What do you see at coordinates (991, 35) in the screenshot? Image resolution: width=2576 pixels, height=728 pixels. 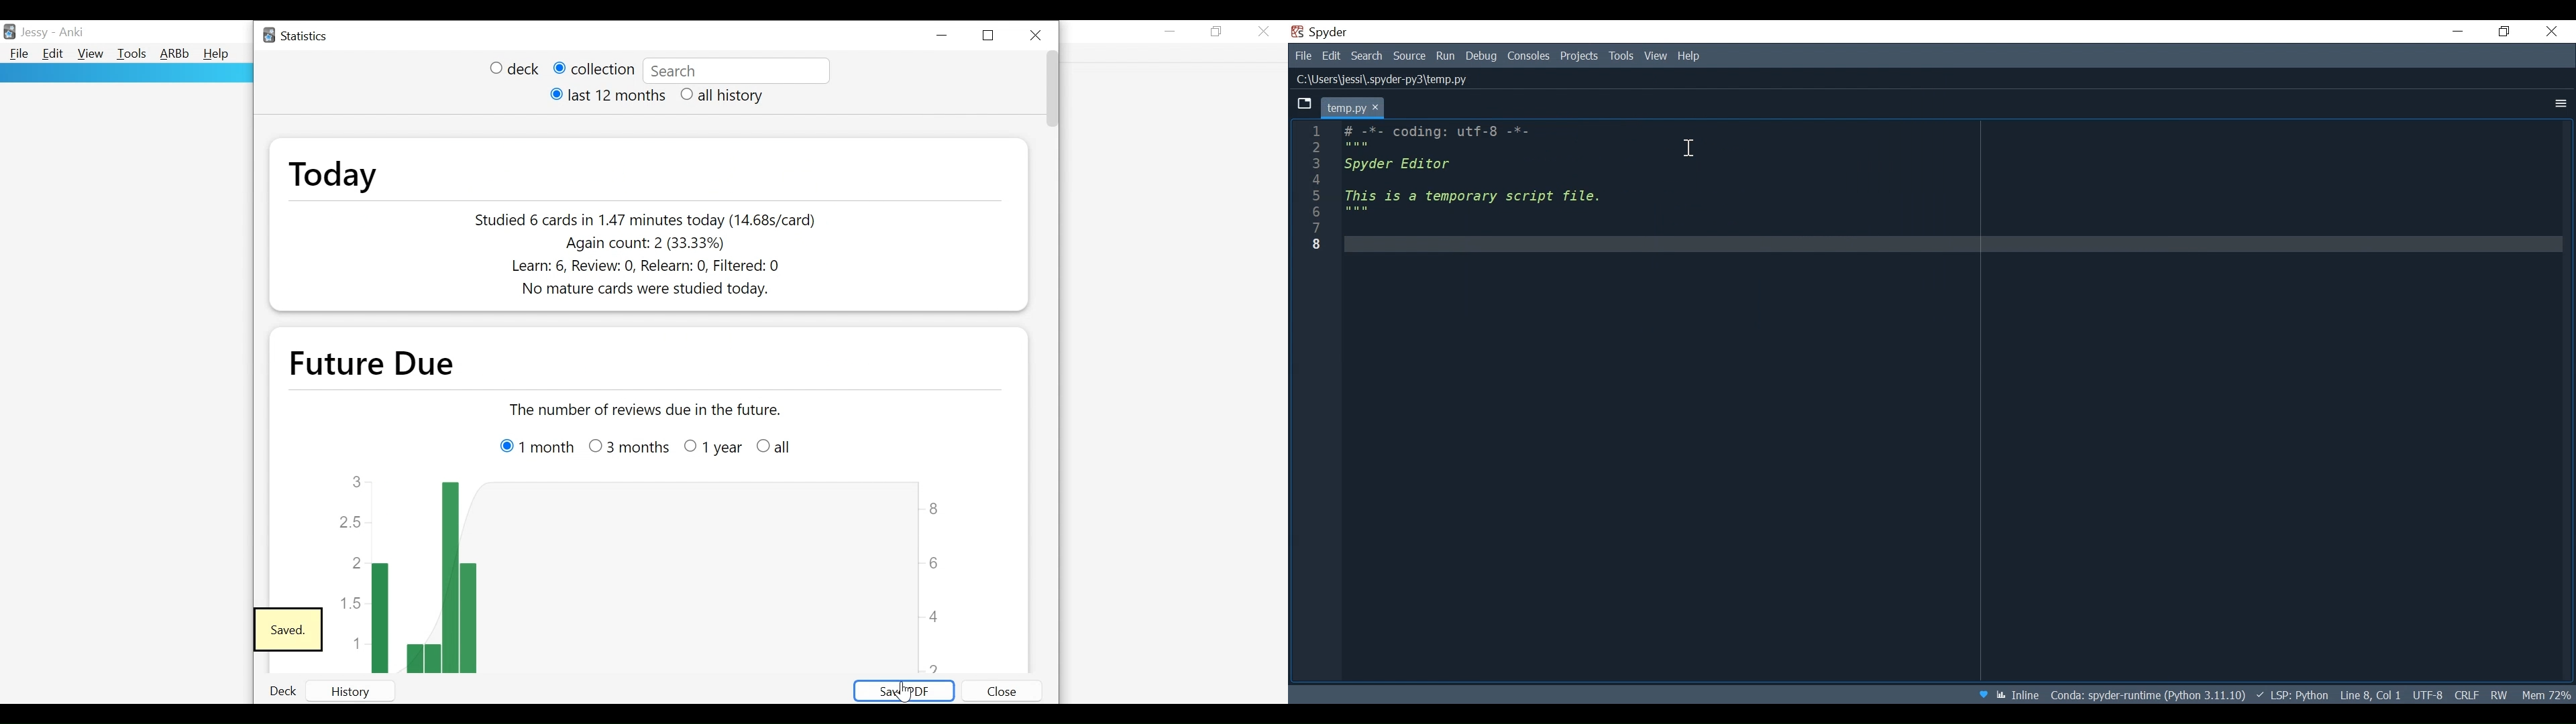 I see `Restore` at bounding box center [991, 35].